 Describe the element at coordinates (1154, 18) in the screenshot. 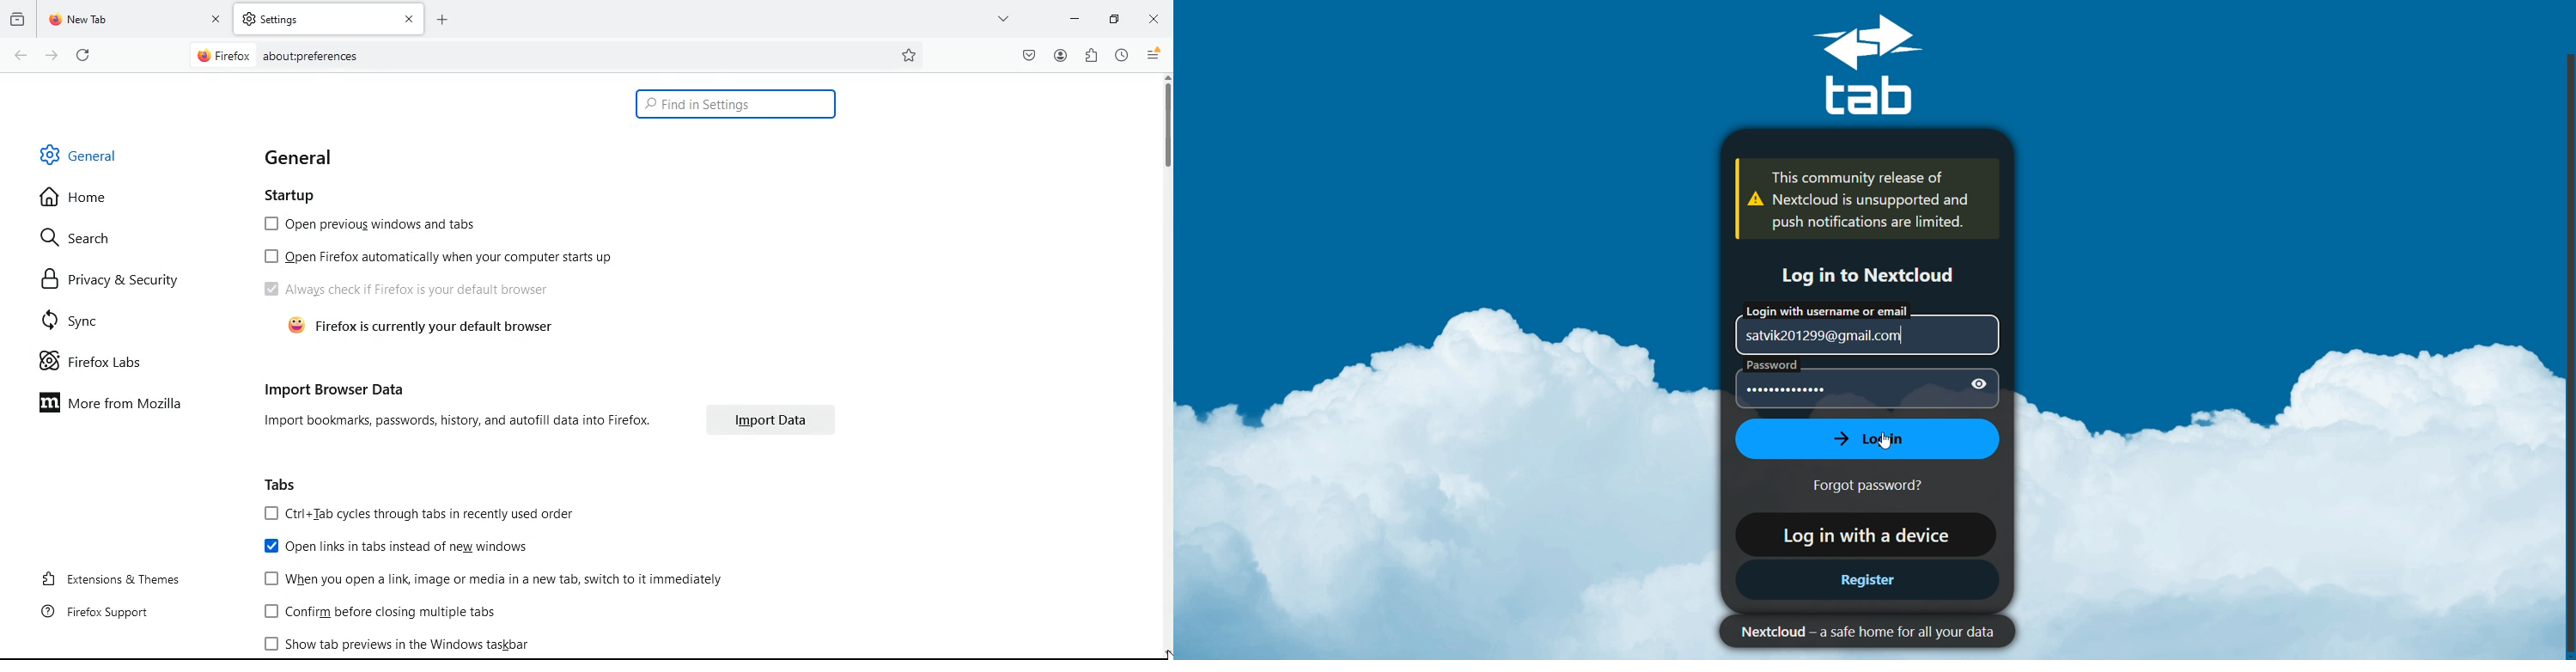

I see `close` at that location.